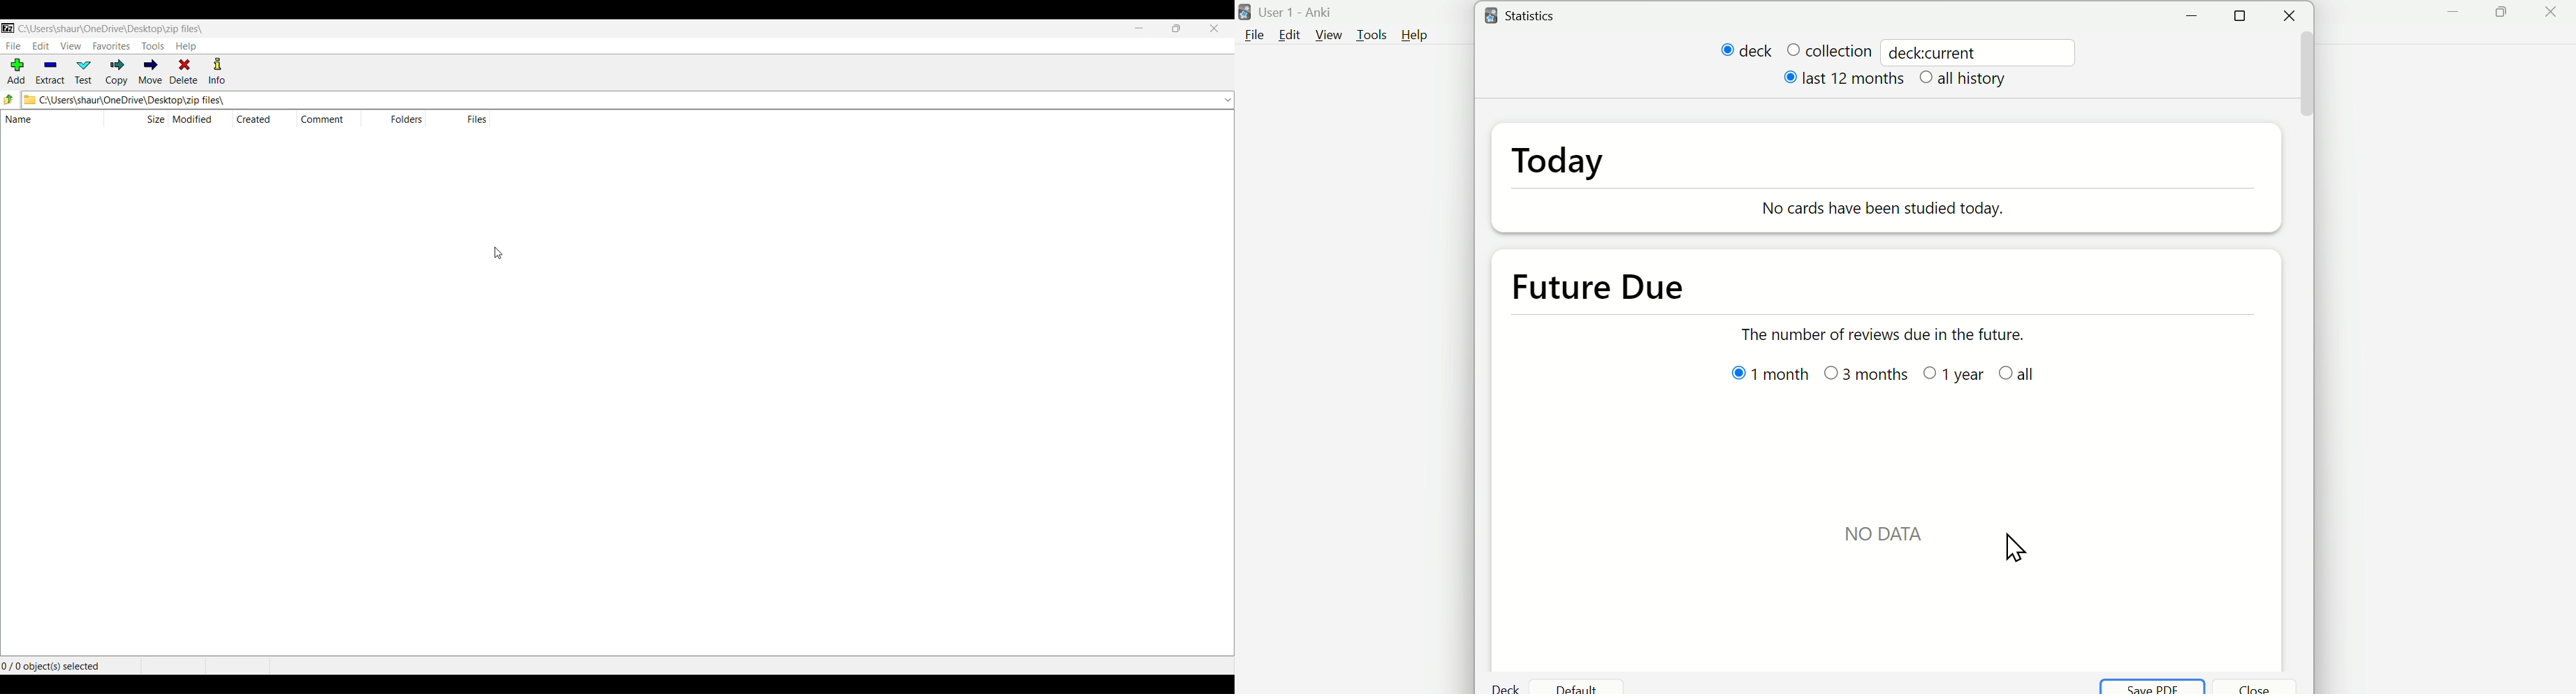 The image size is (2576, 700). Describe the element at coordinates (68, 664) in the screenshot. I see `NUMBER OF OBJECT SELECTED` at that location.